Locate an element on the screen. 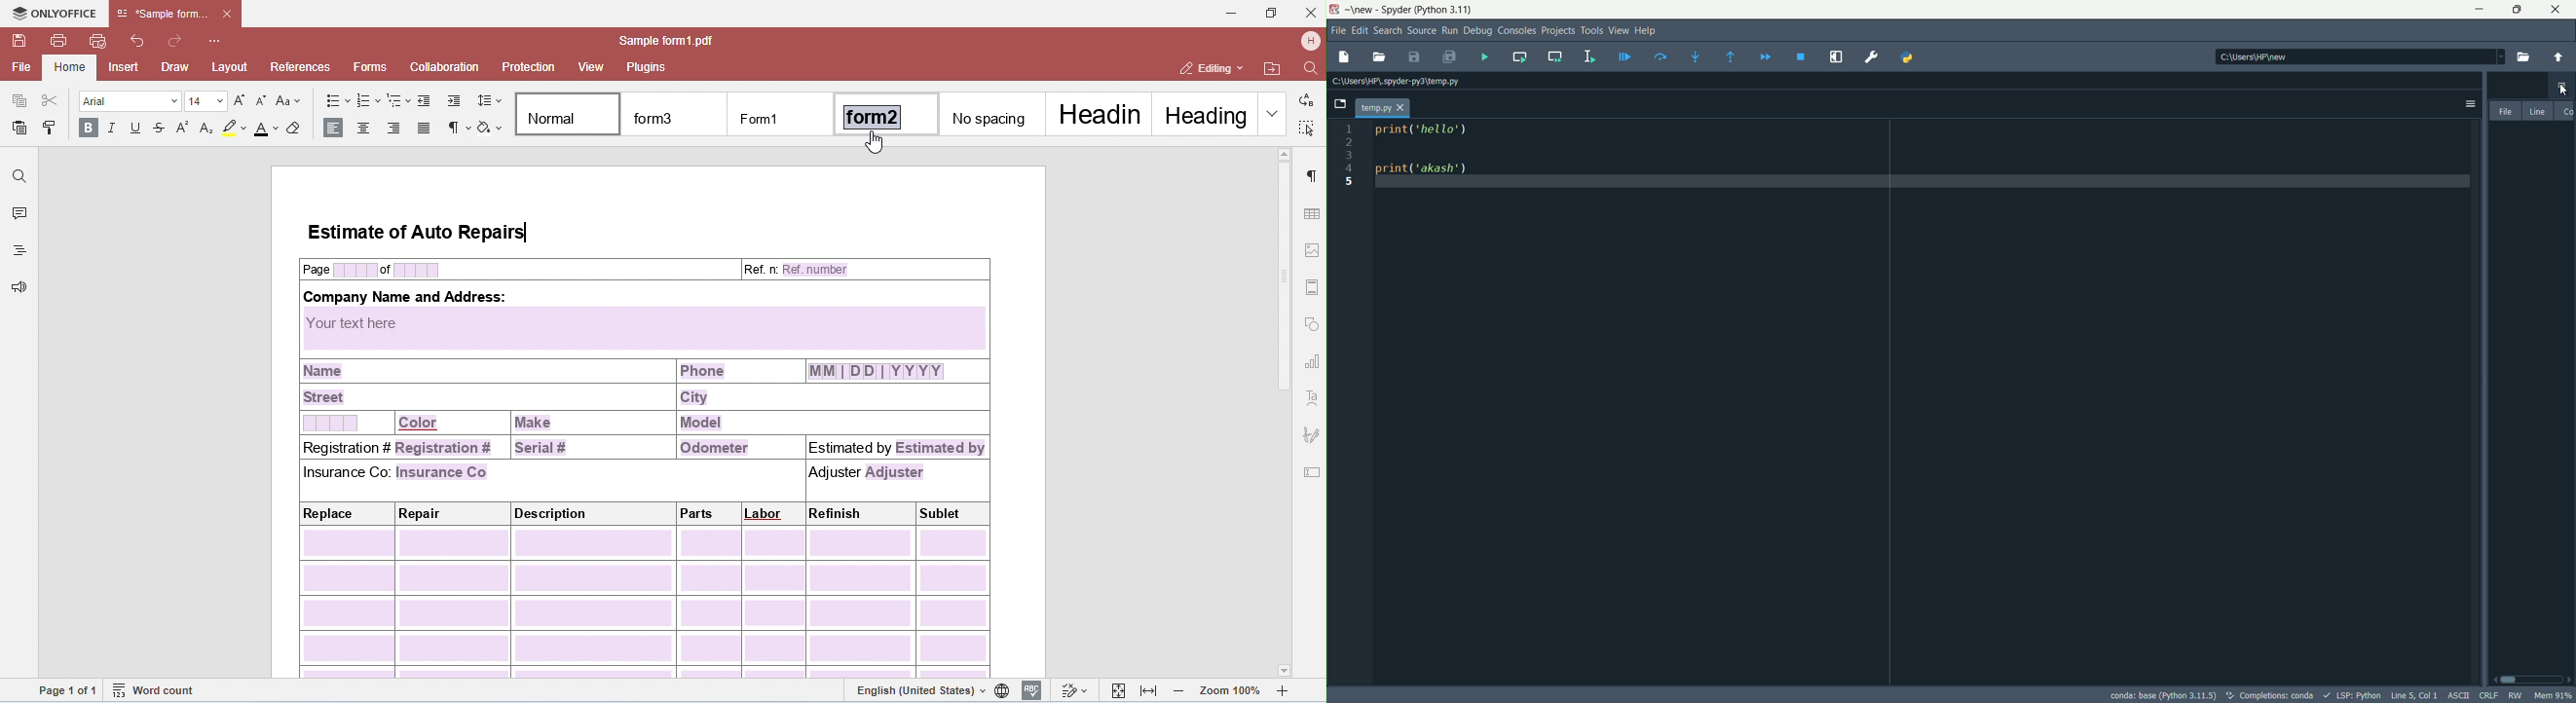 The width and height of the screenshot is (2576, 728). Debug Menu is located at coordinates (1477, 31).